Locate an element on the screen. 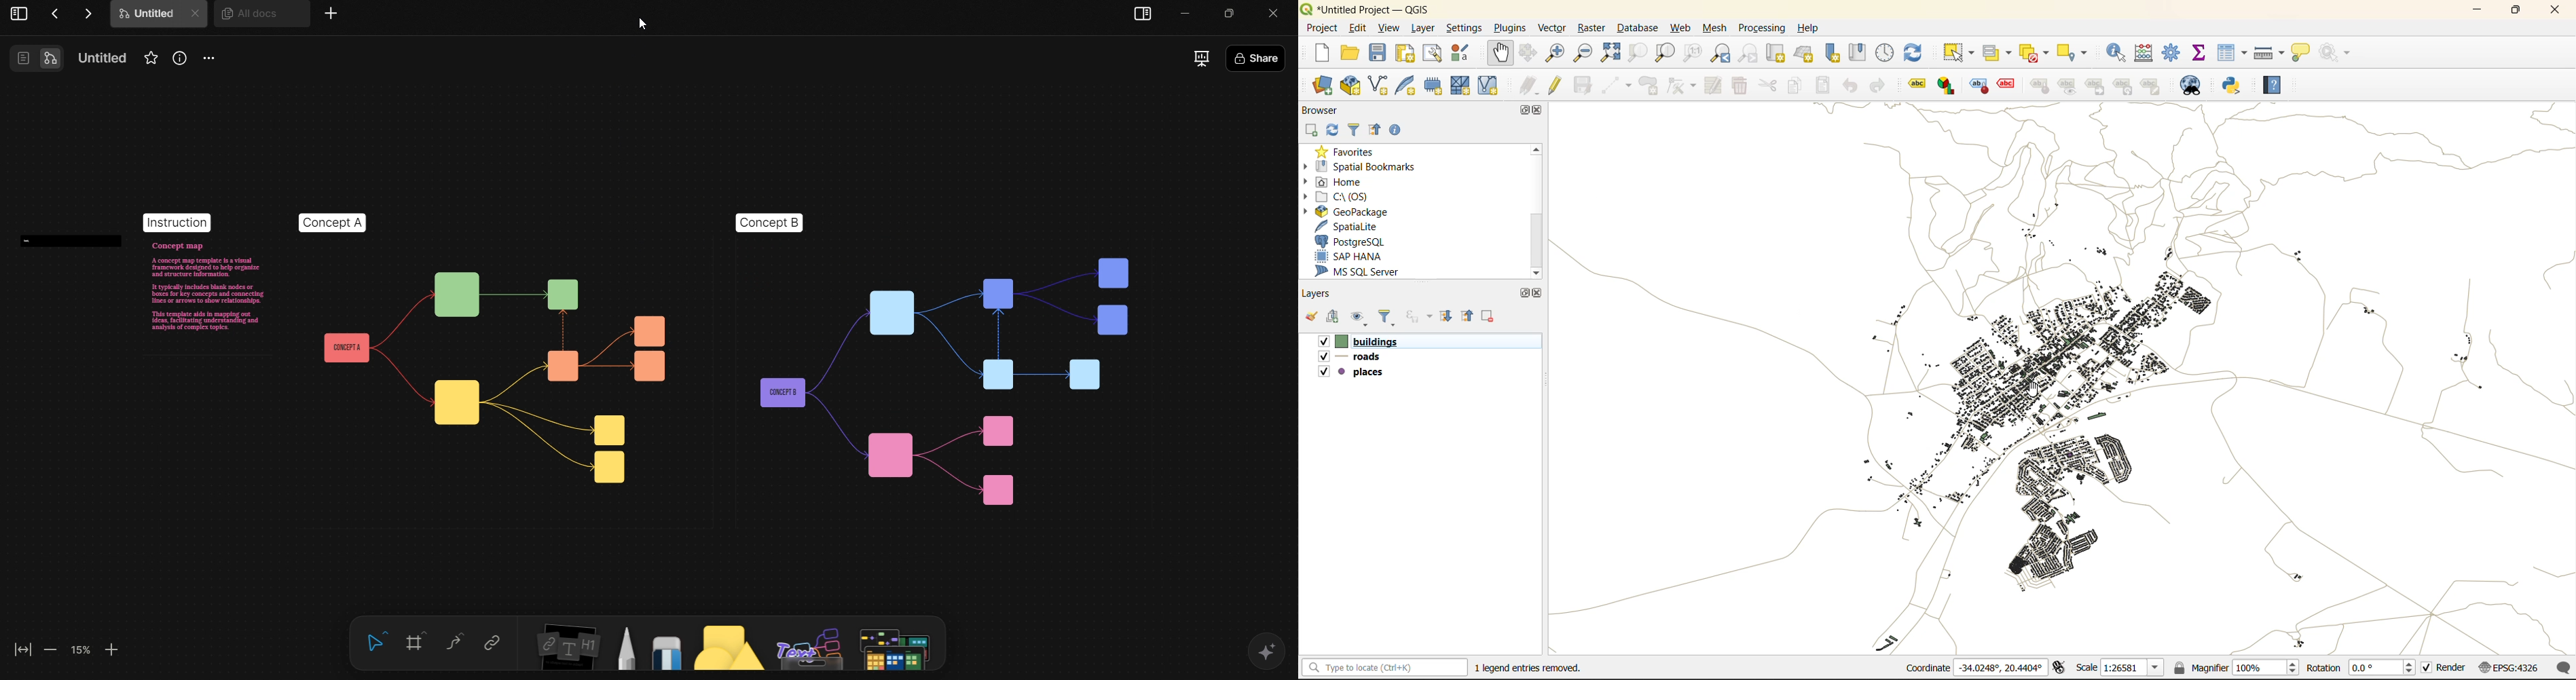 The width and height of the screenshot is (2576, 700). browser is located at coordinates (1322, 108).